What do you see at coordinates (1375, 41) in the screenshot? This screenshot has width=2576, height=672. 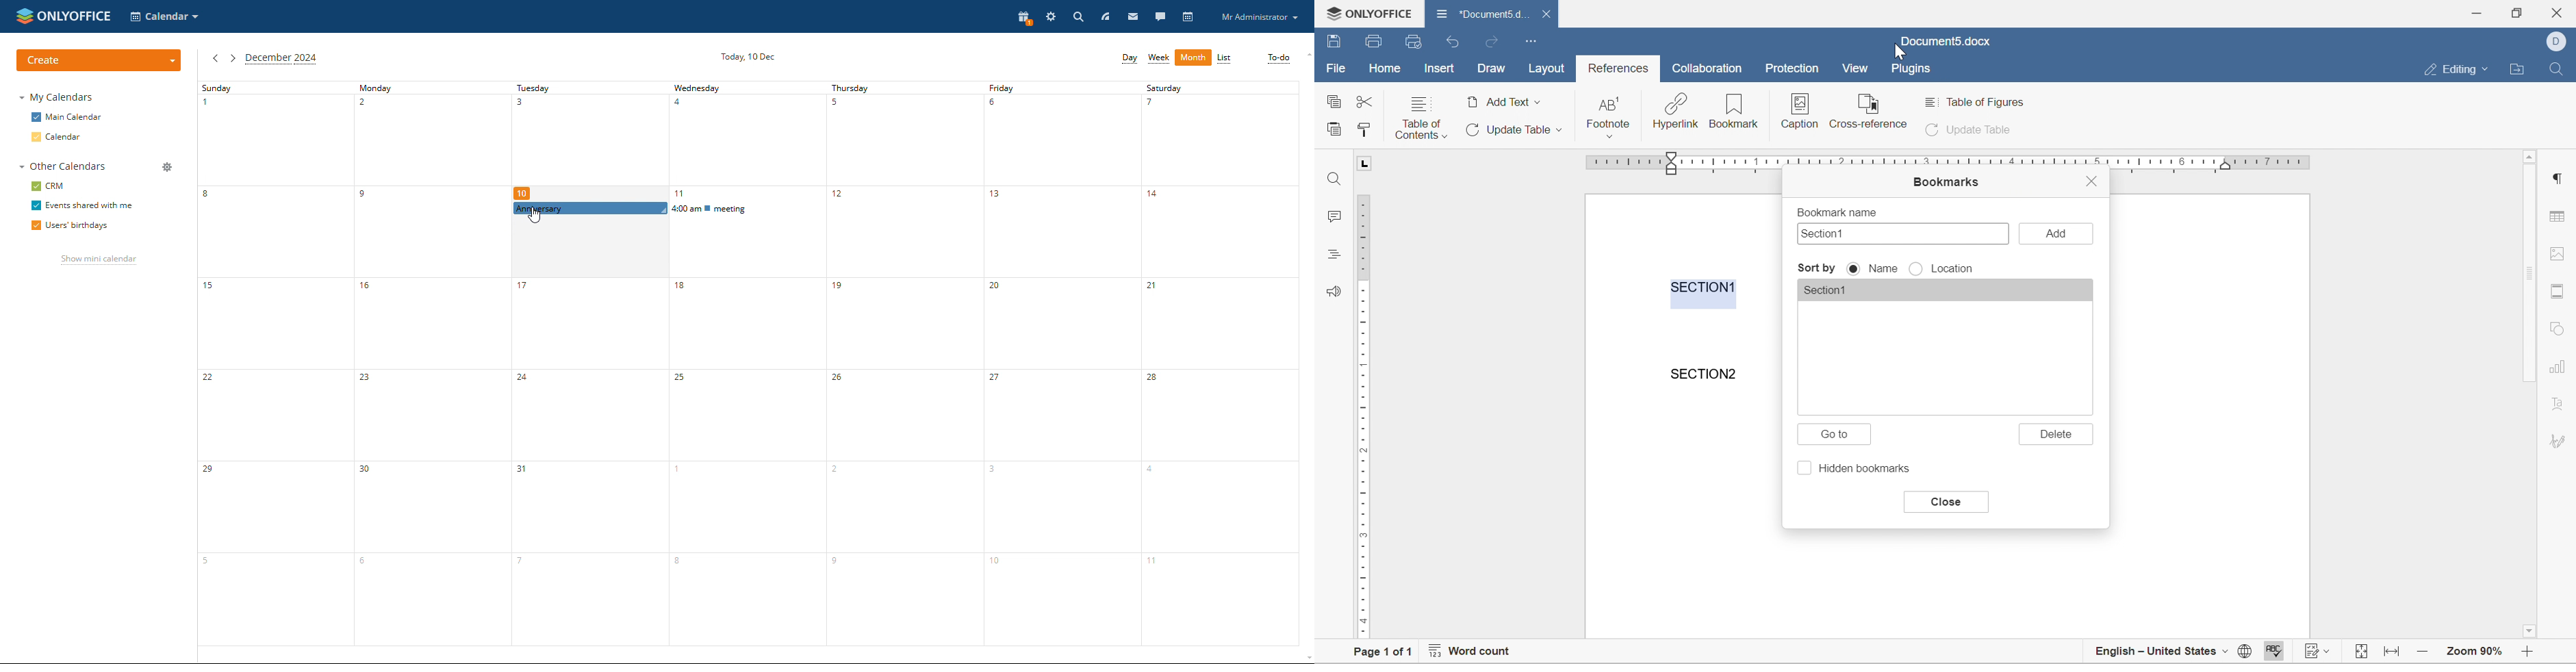 I see `save` at bounding box center [1375, 41].